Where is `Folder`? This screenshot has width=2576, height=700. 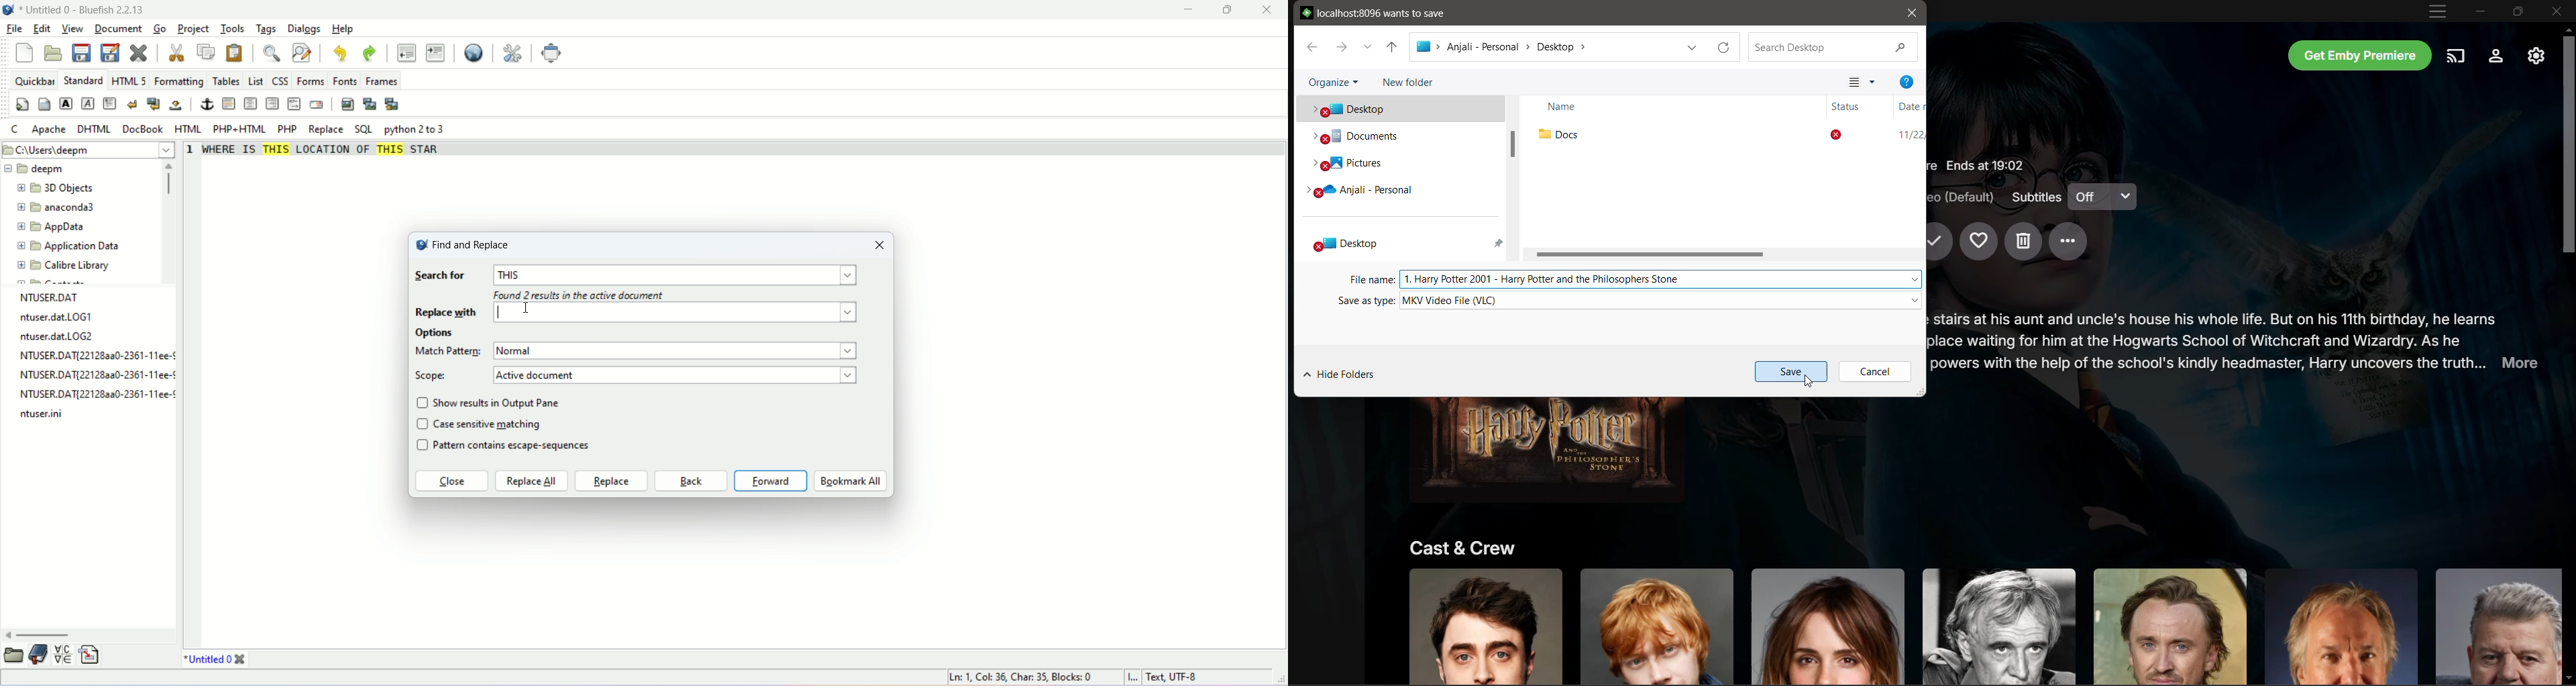
Folder is located at coordinates (1557, 134).